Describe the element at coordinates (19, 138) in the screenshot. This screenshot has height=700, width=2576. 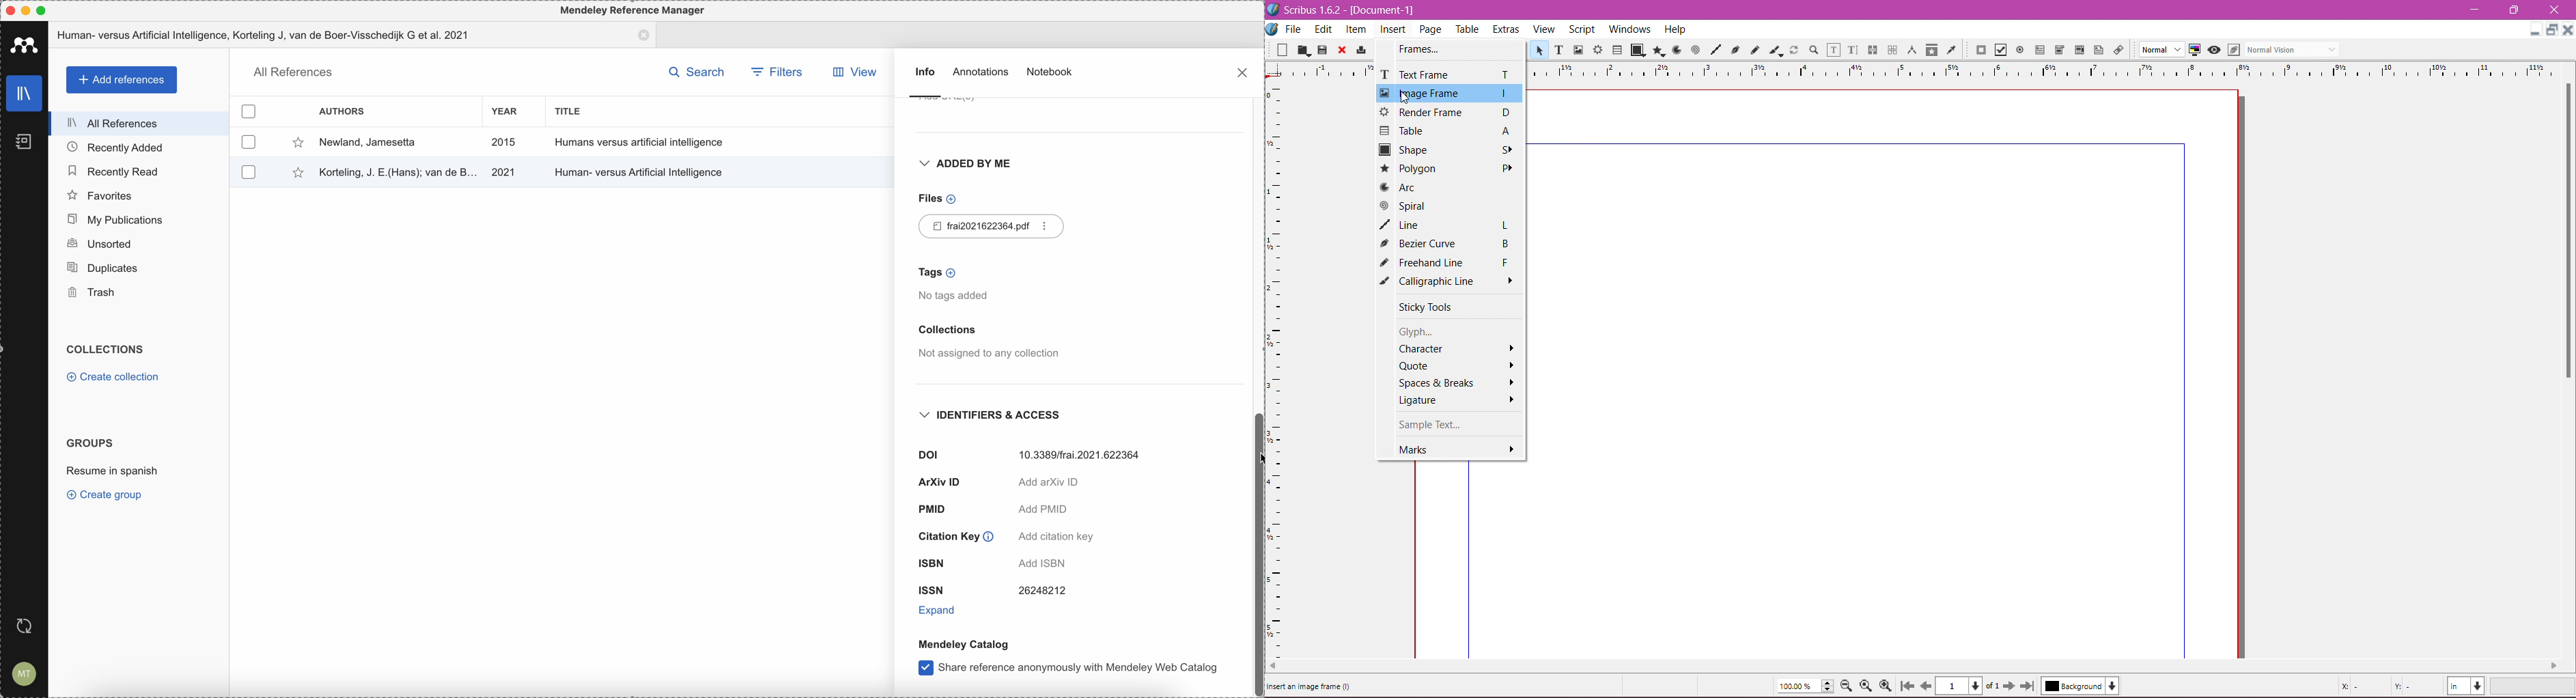
I see `notebooks` at that location.